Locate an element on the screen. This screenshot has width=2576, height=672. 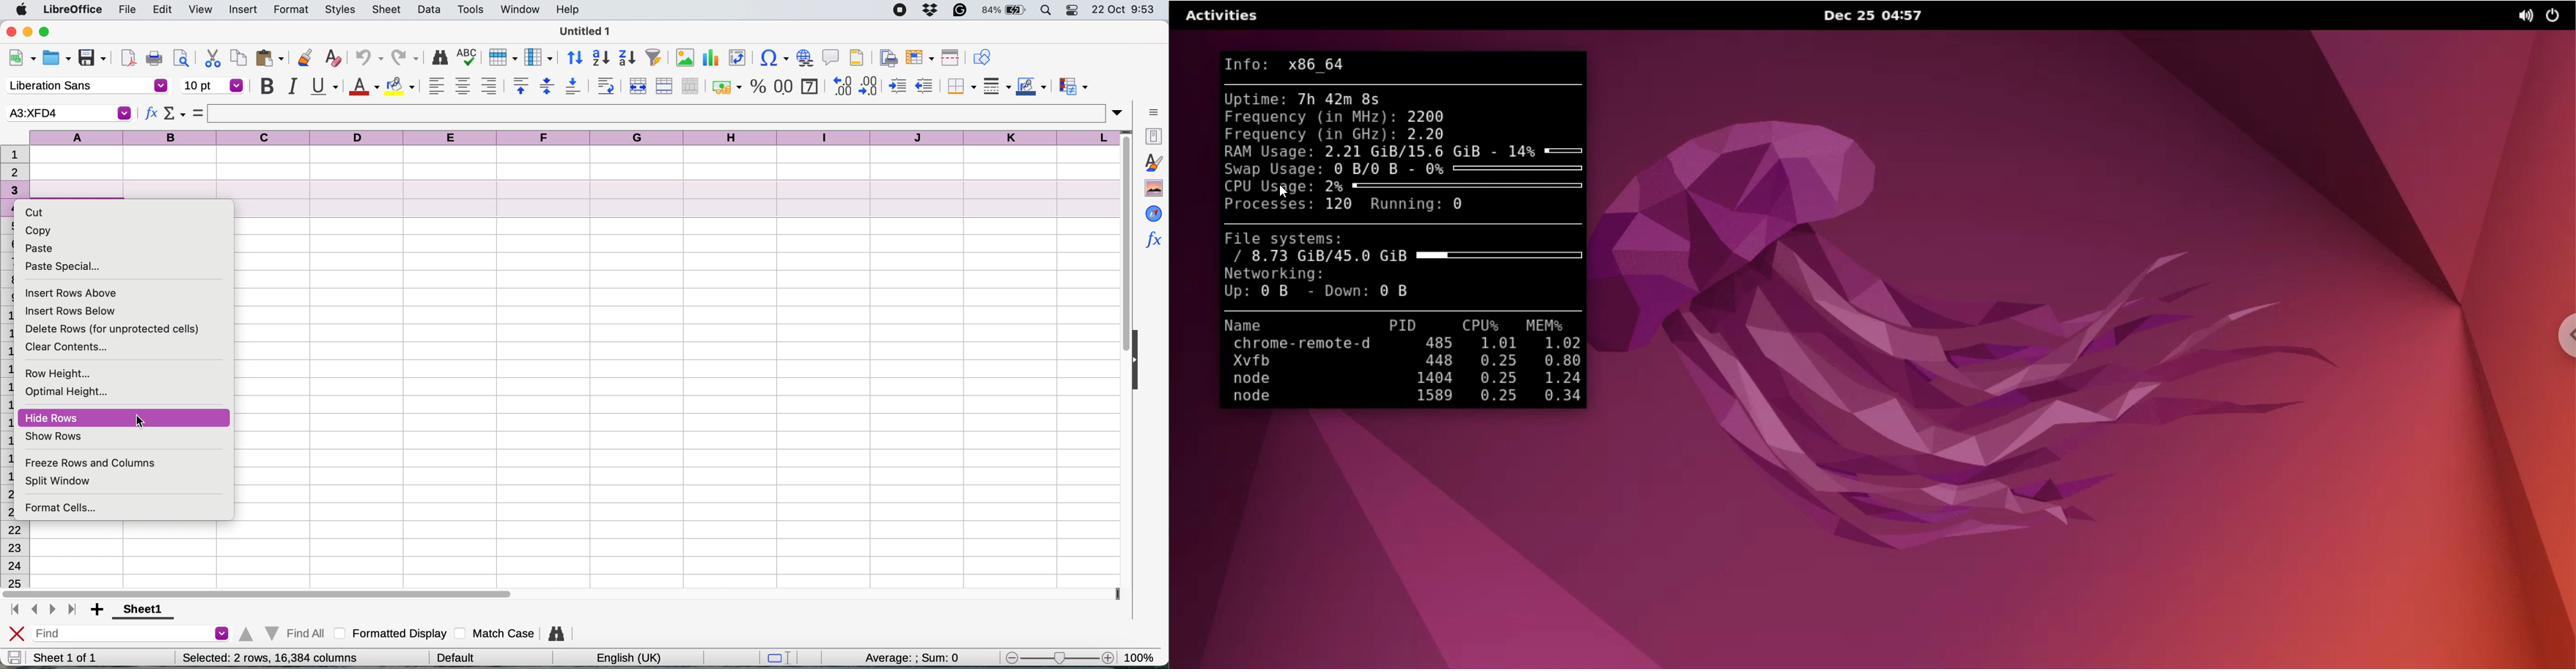
autofilter is located at coordinates (654, 58).